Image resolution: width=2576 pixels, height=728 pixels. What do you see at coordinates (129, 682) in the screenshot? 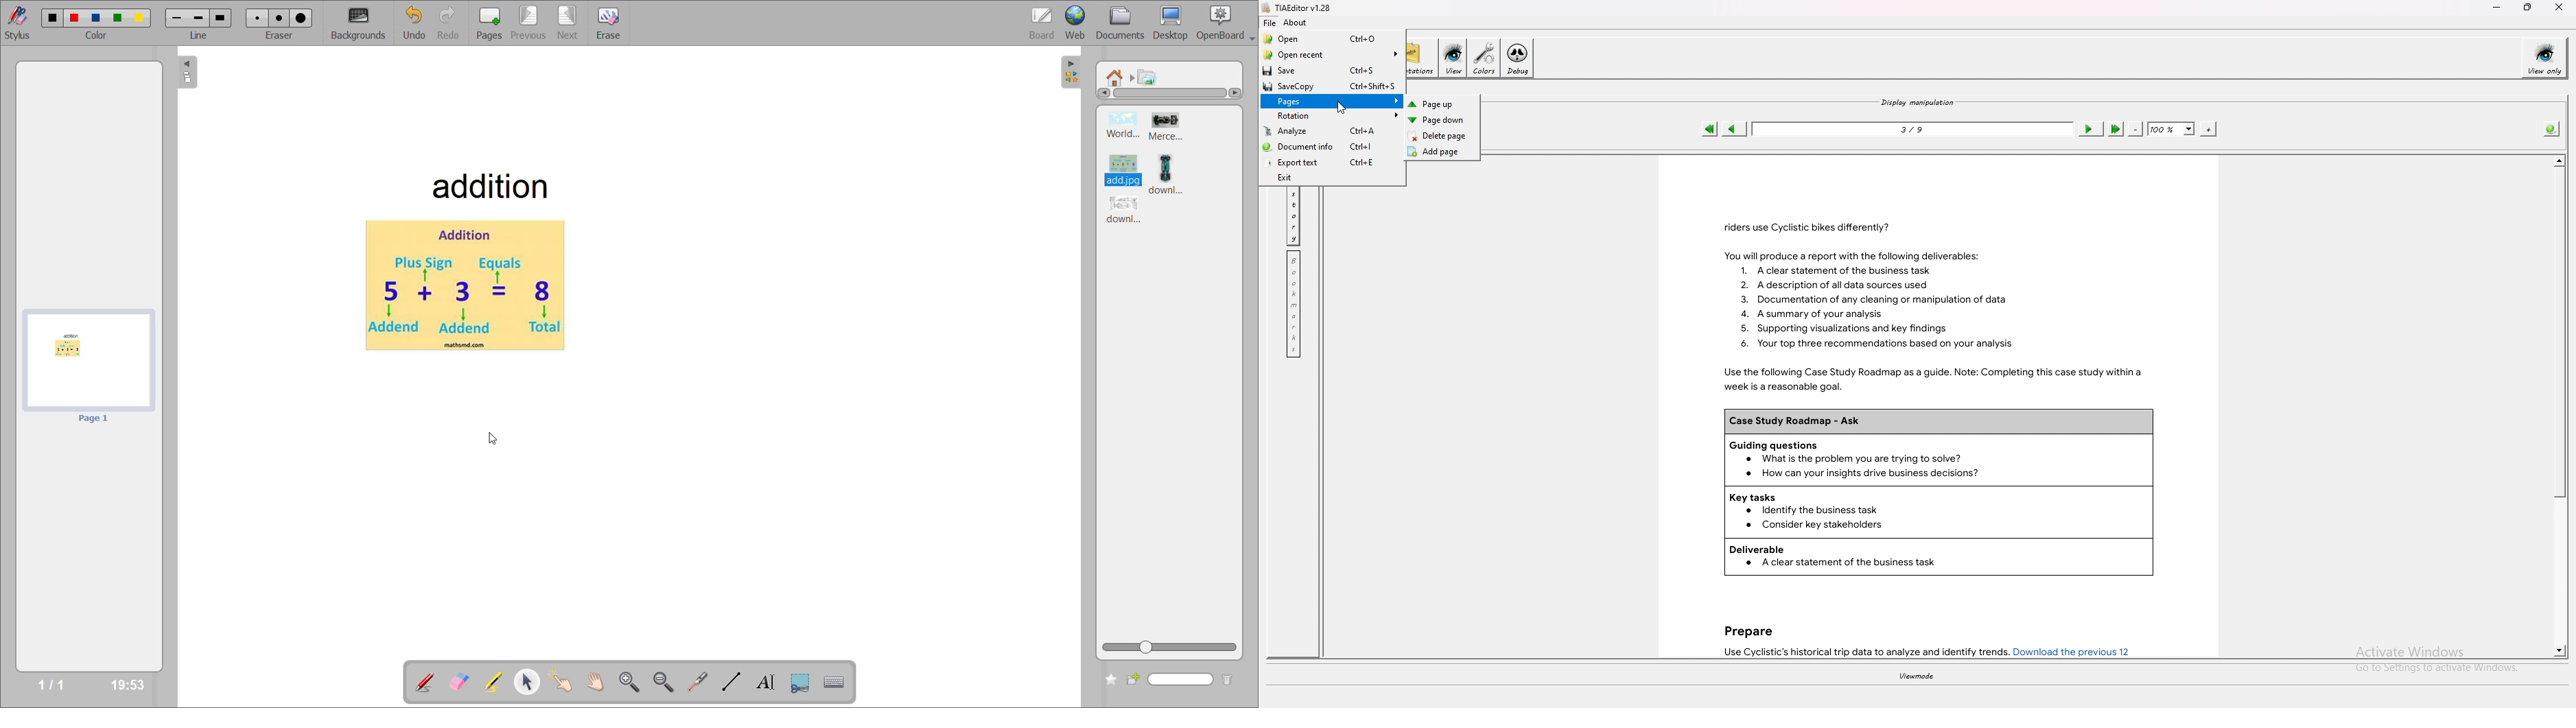
I see `timestamp` at bounding box center [129, 682].